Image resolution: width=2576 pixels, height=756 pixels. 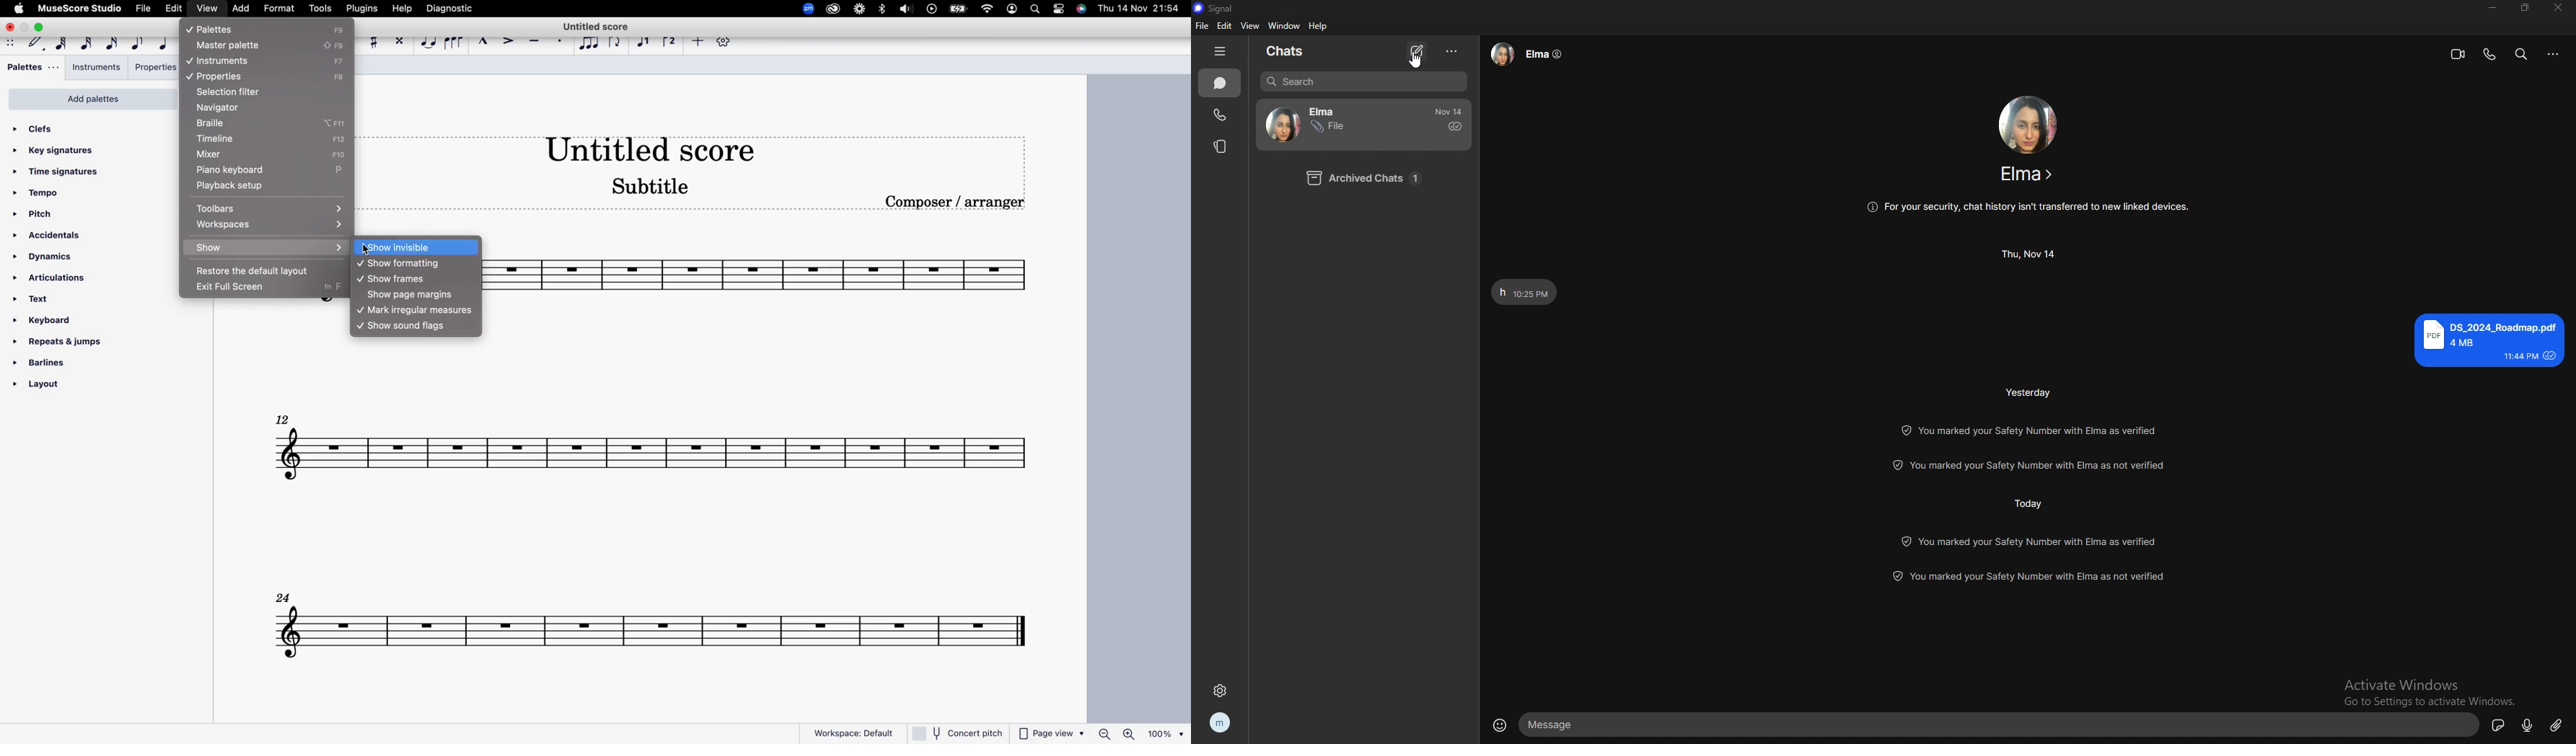 I want to click on tenuto, so click(x=534, y=41).